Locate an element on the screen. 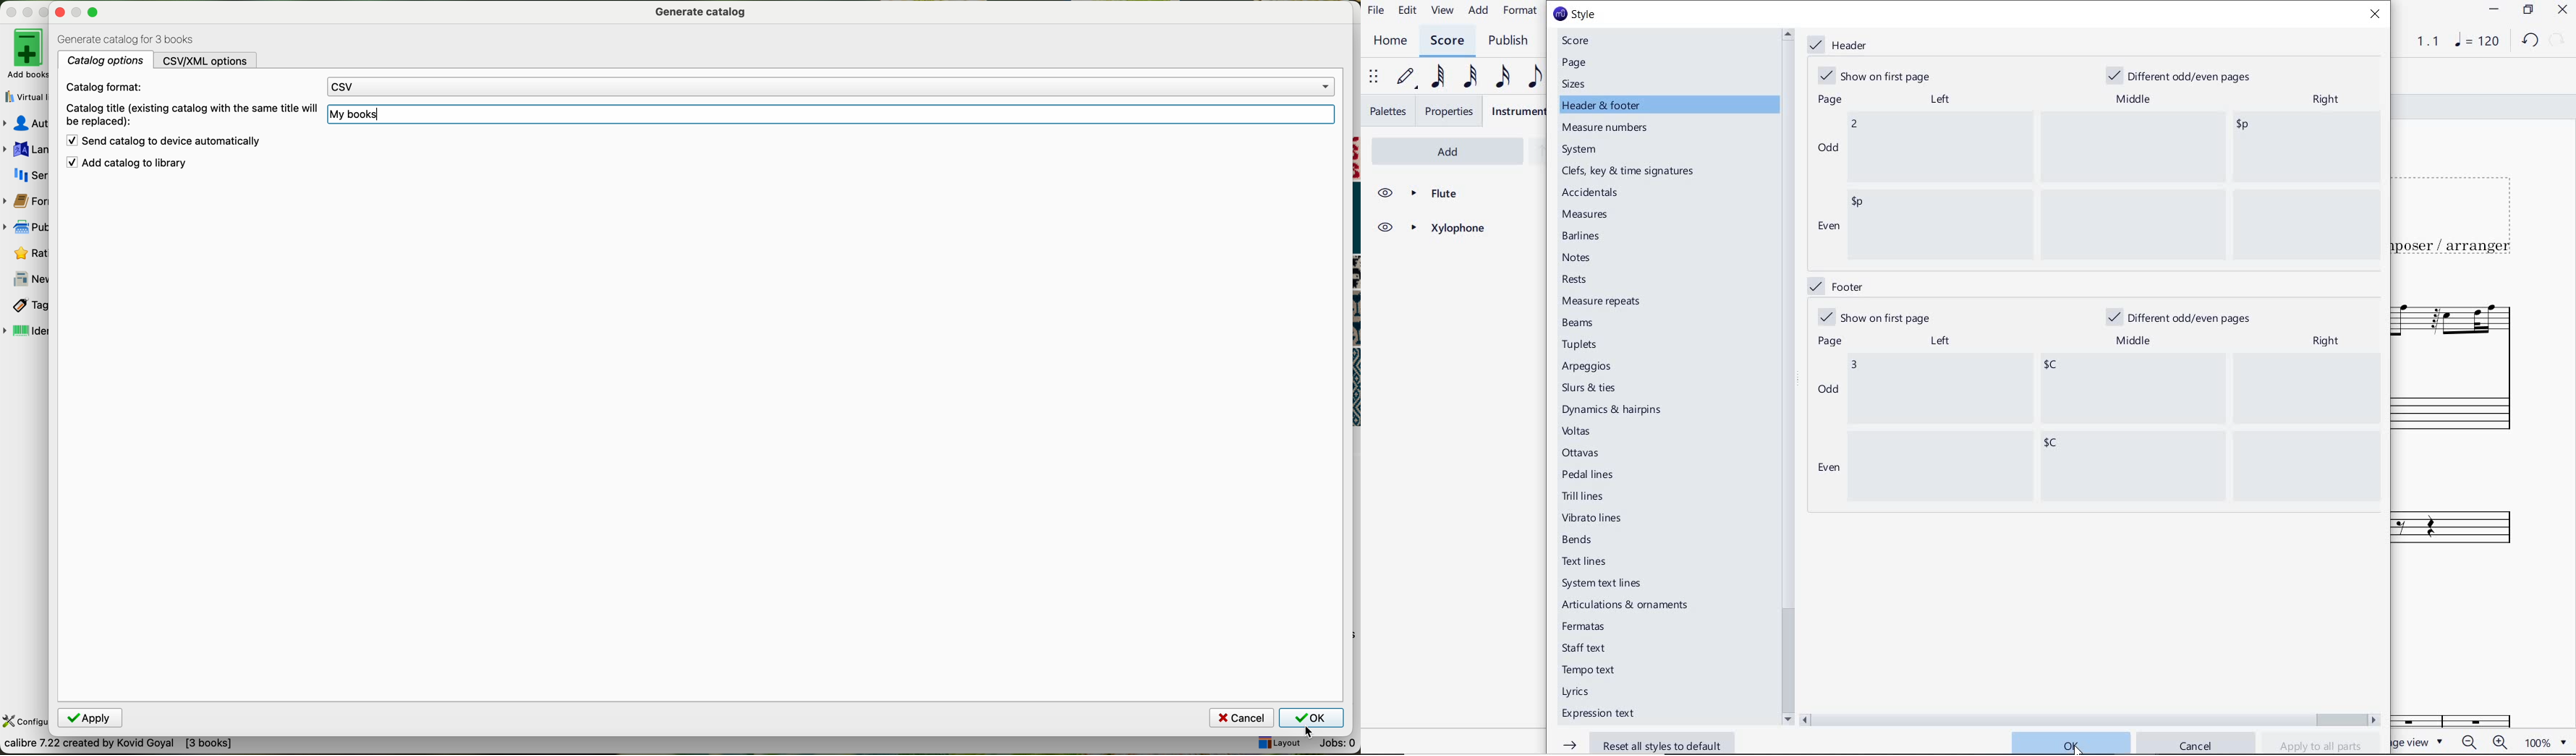 Image resolution: width=2576 pixels, height=756 pixels. accidentals is located at coordinates (1592, 192).